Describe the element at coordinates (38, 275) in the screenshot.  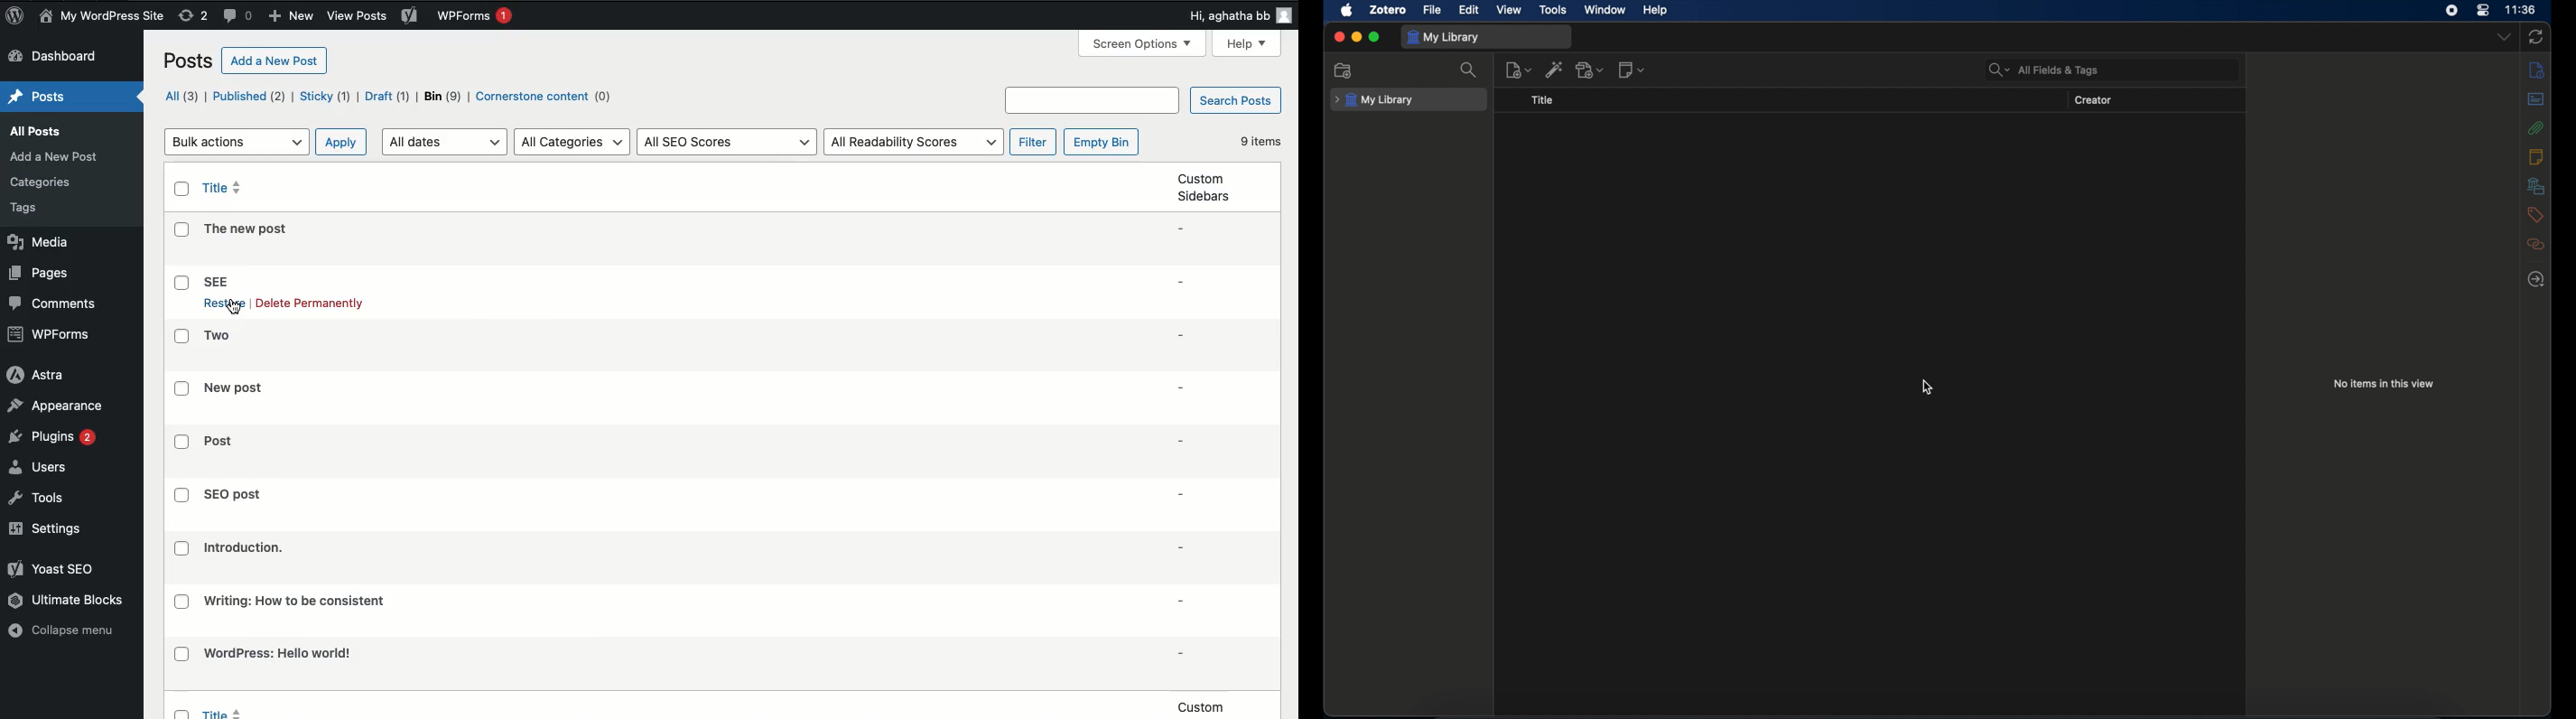
I see `Pages` at that location.